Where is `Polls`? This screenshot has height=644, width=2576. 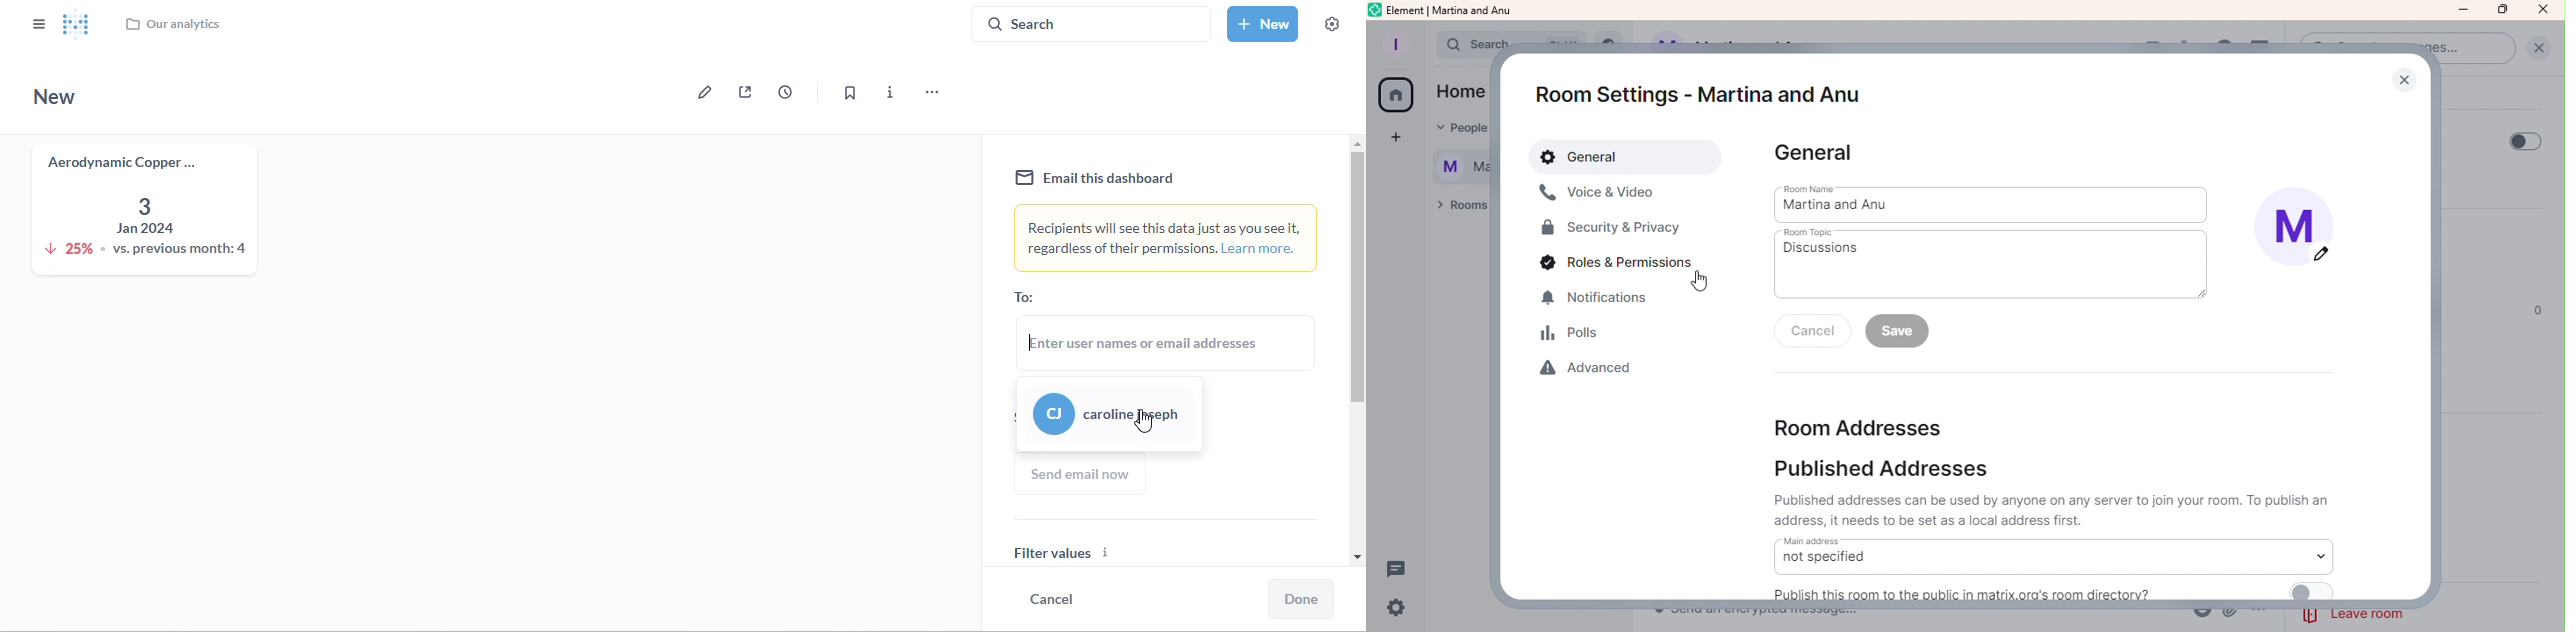
Polls is located at coordinates (1574, 335).